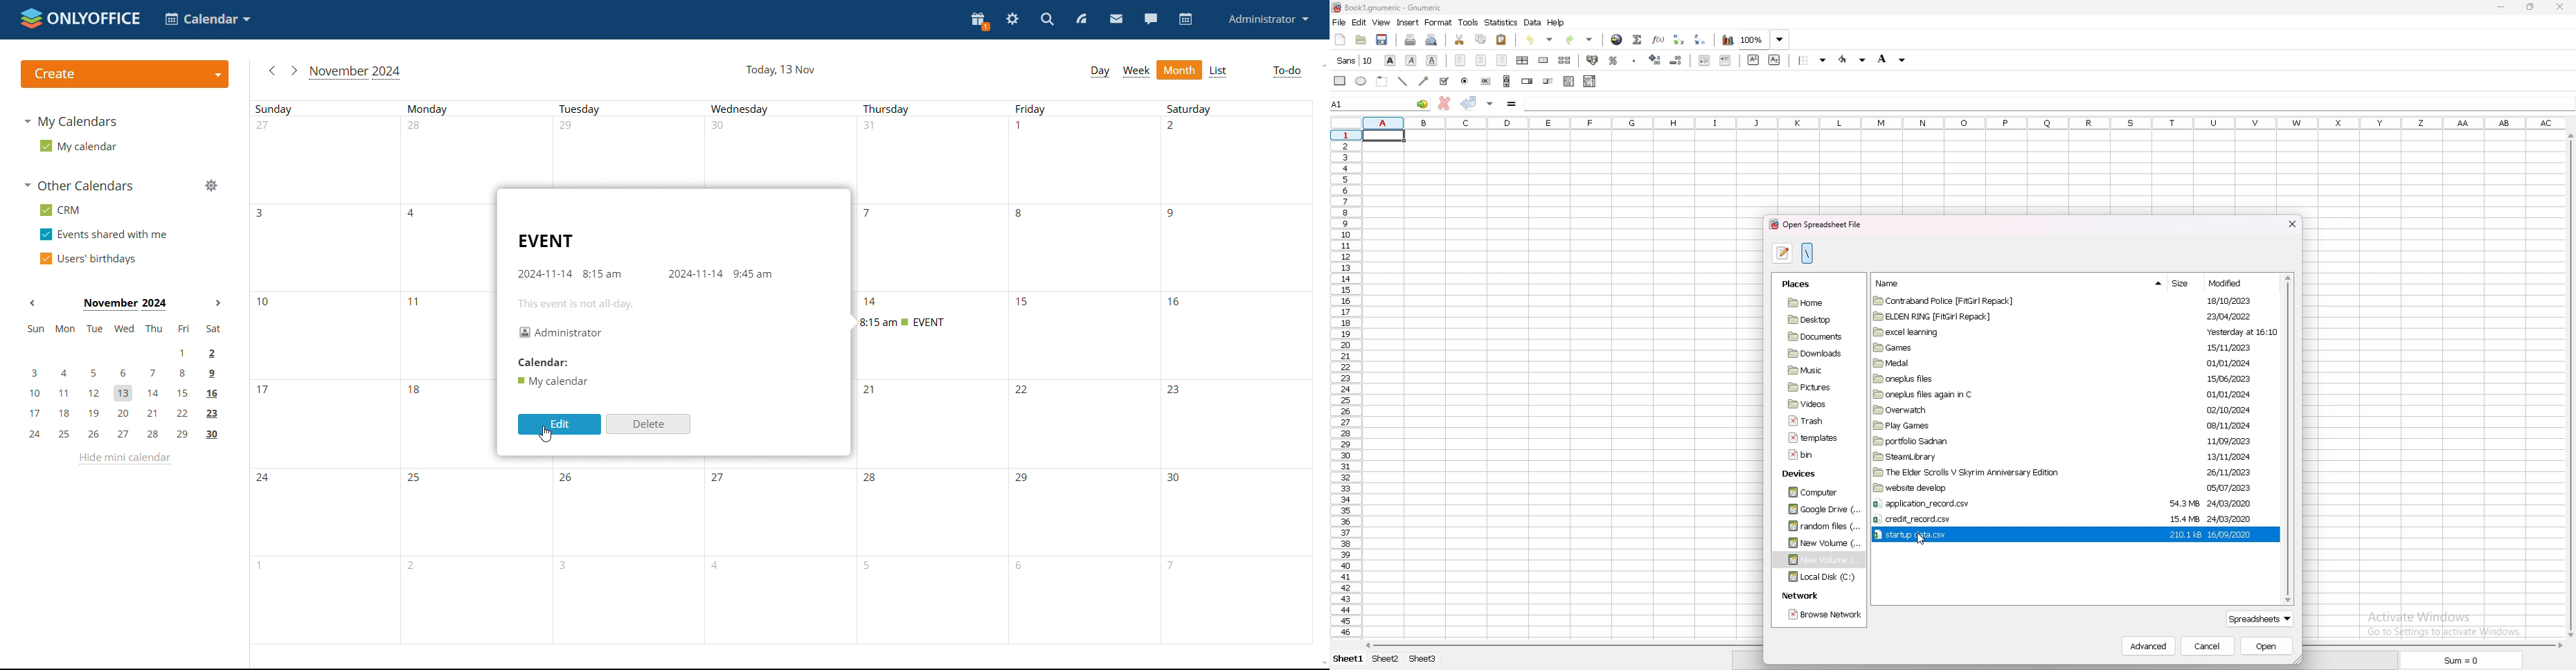 This screenshot has width=2576, height=672. I want to click on 23/04/2022, so click(2225, 317).